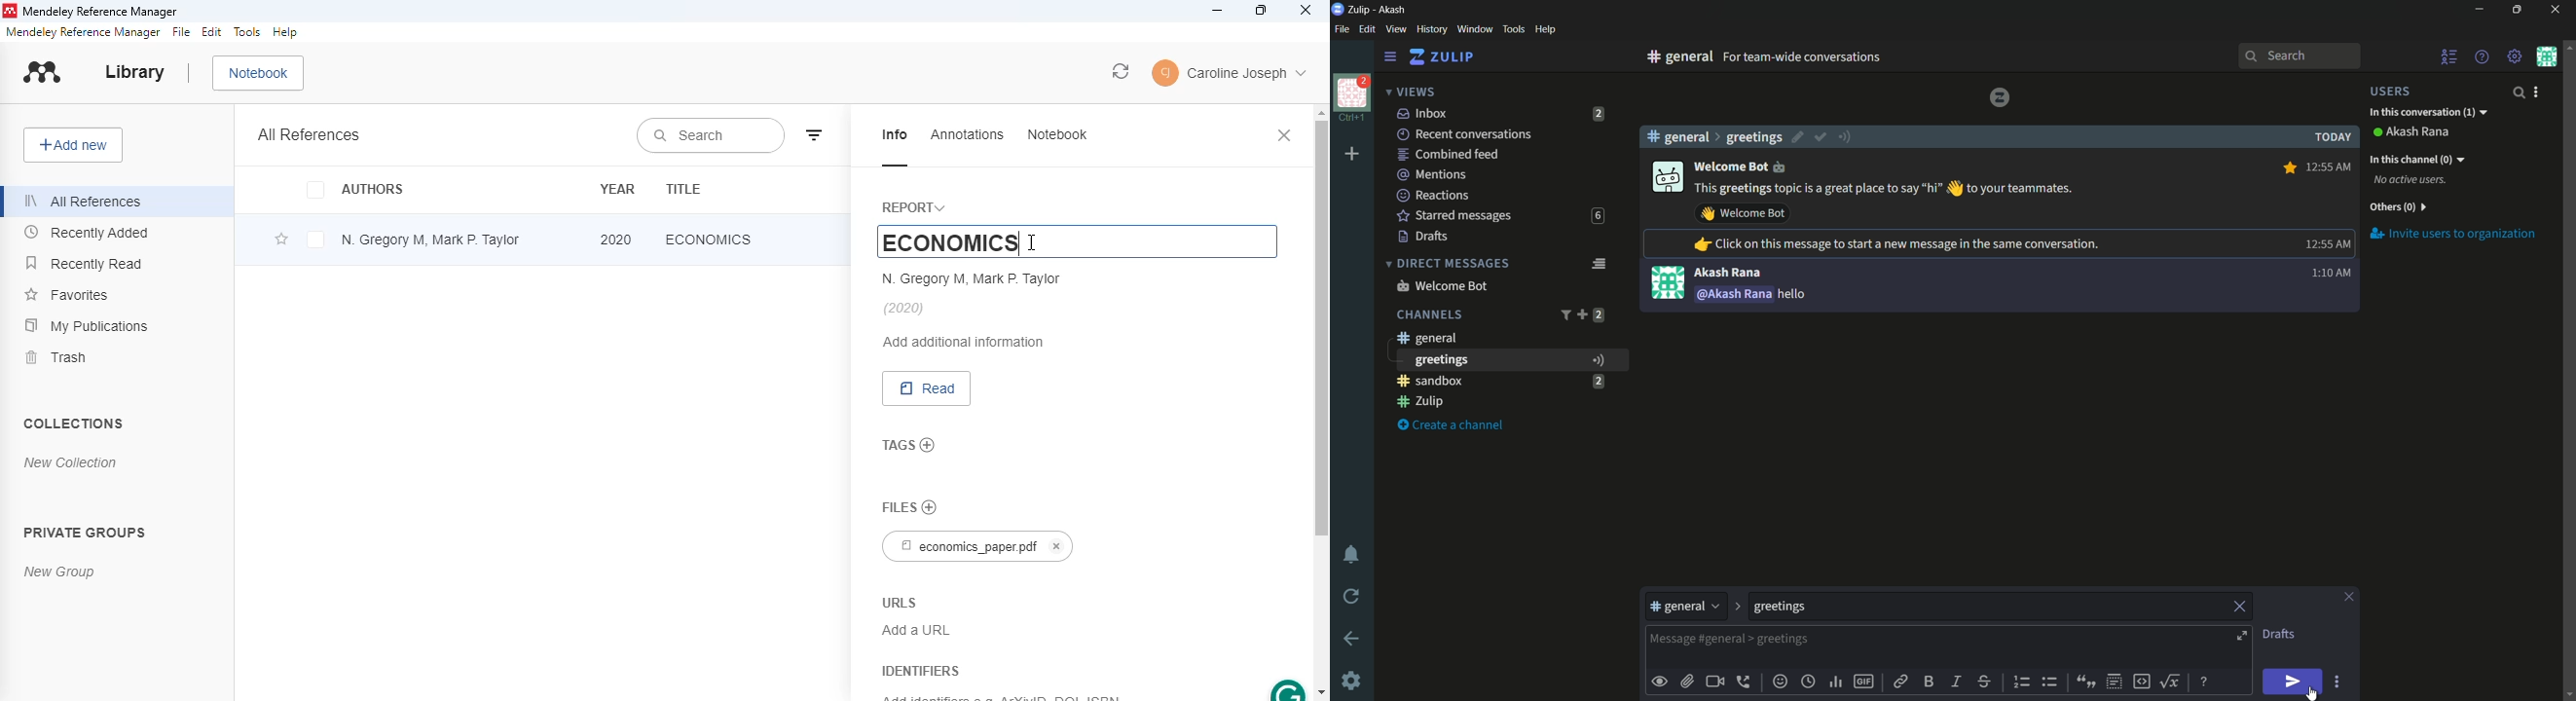 The height and width of the screenshot is (728, 2576). I want to click on filter channels, so click(1564, 315).